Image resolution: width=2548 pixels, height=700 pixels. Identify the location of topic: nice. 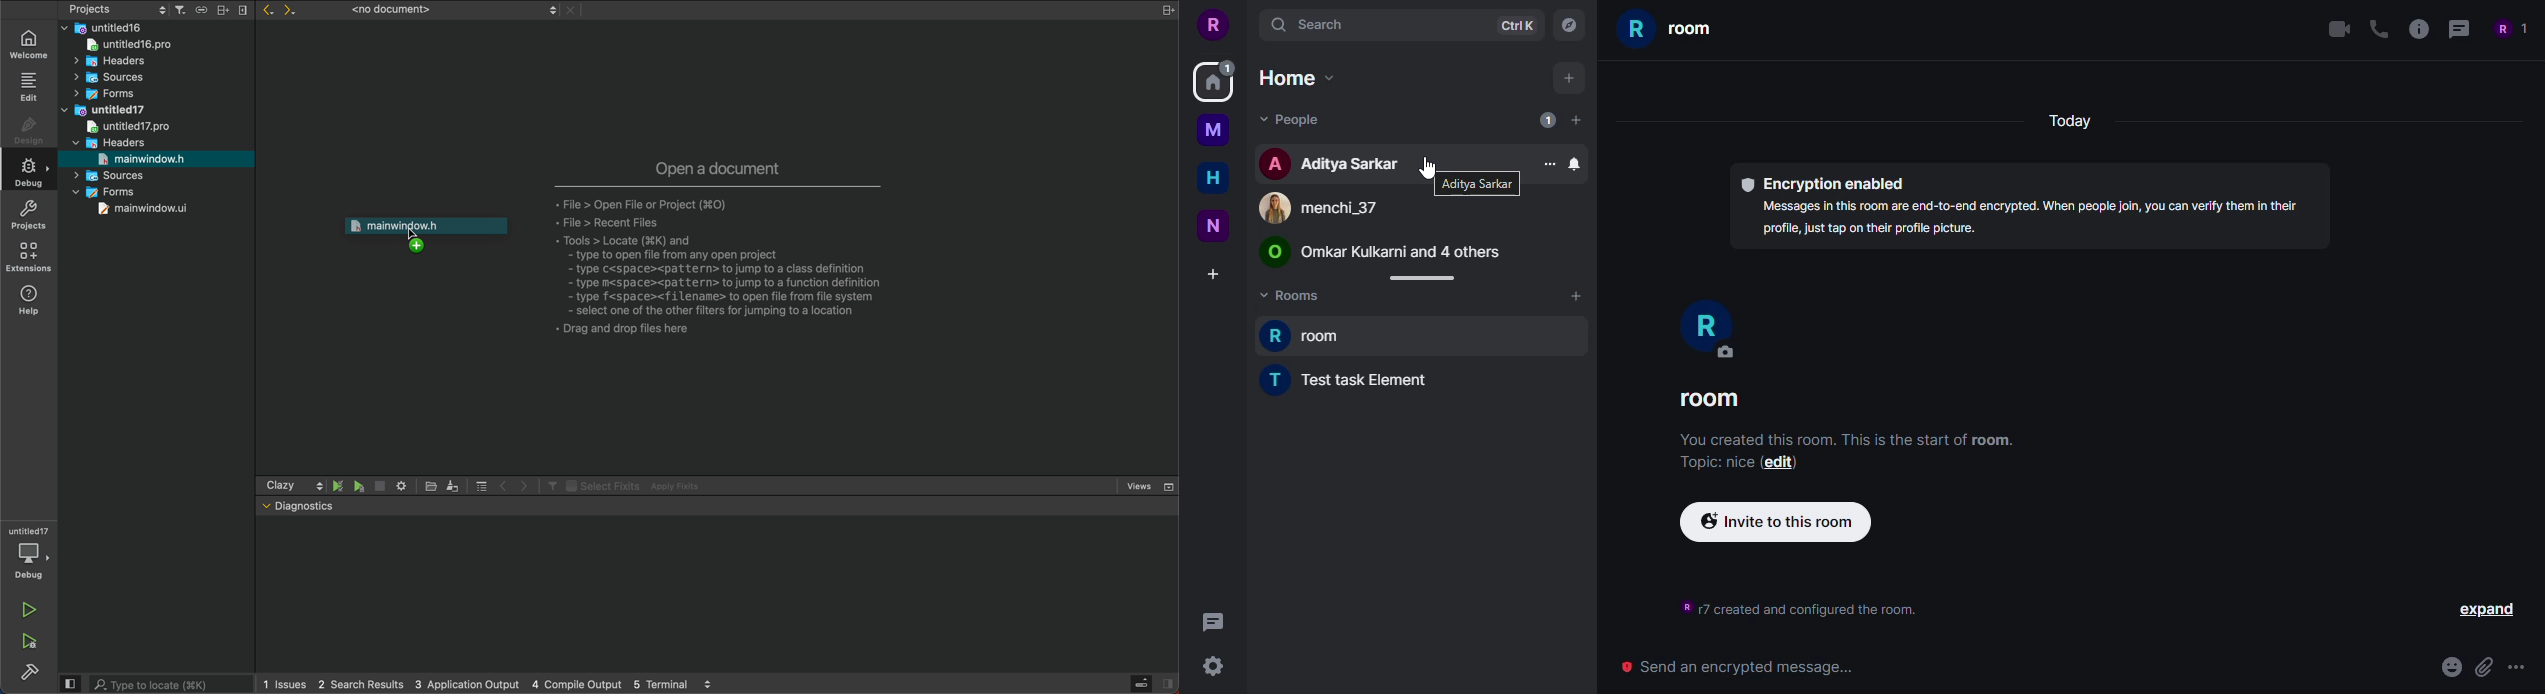
(1713, 463).